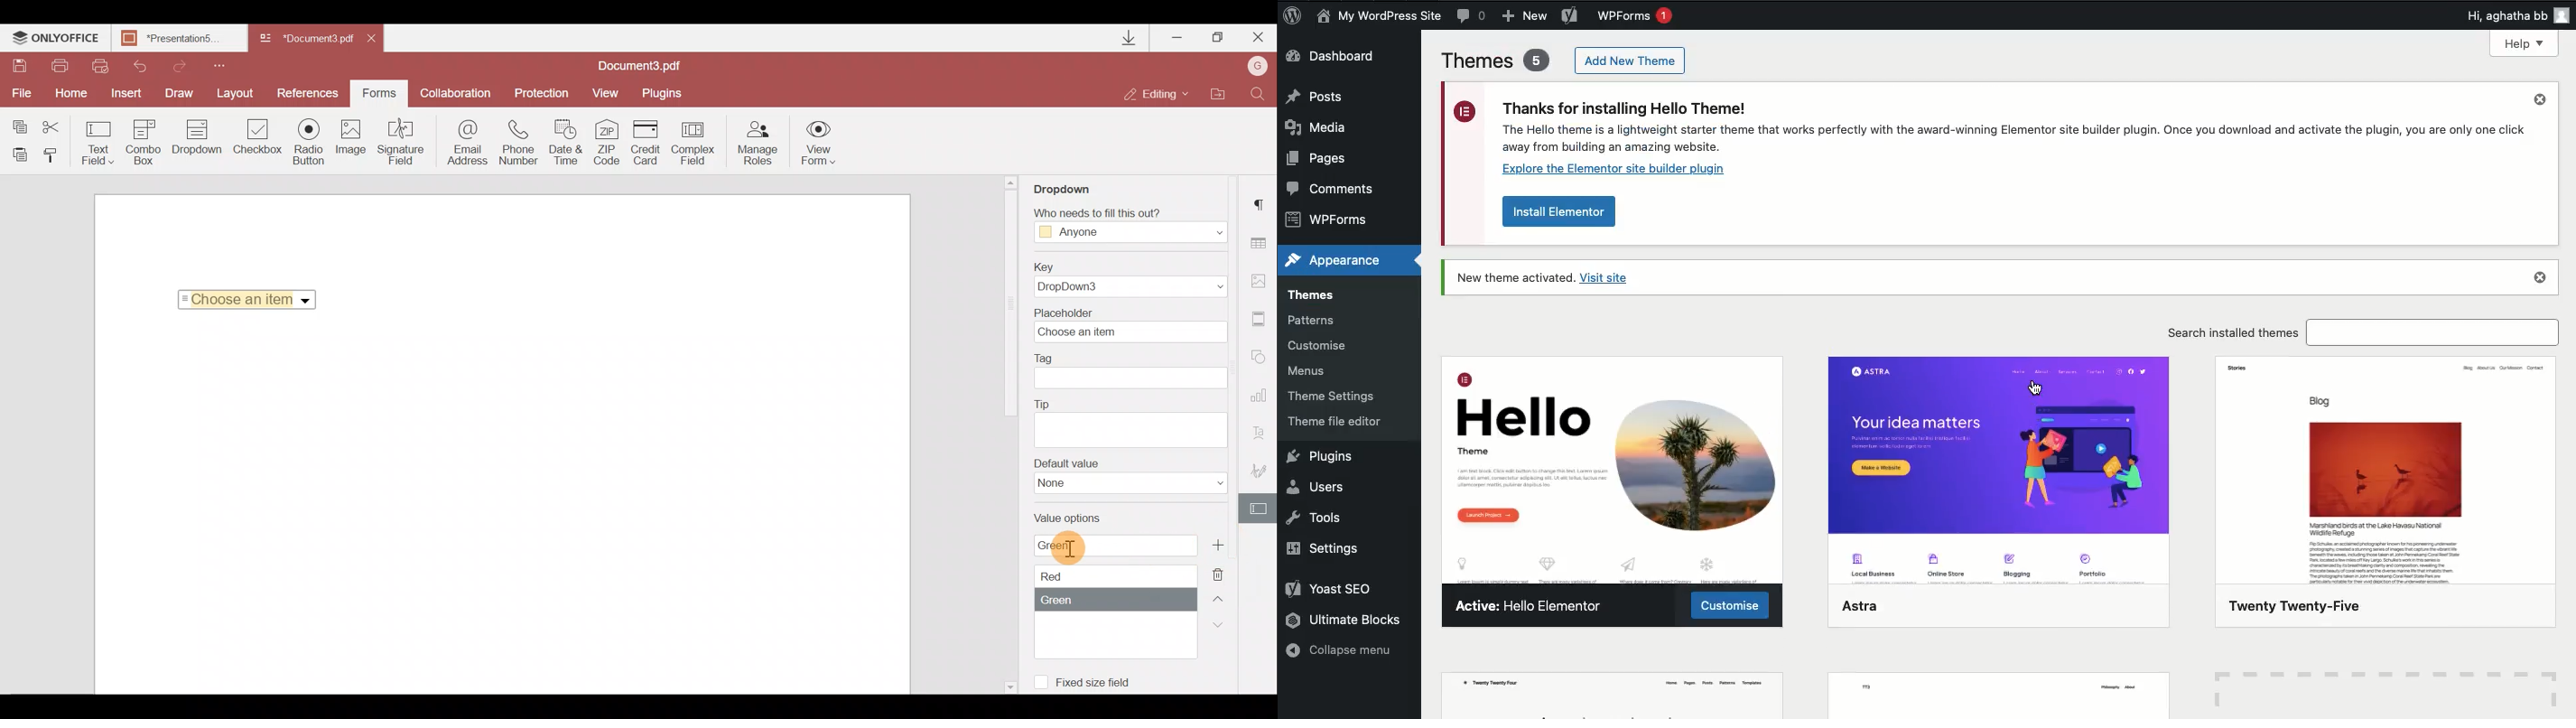 The width and height of the screenshot is (2576, 728). What do you see at coordinates (1472, 16) in the screenshot?
I see `Comments` at bounding box center [1472, 16].